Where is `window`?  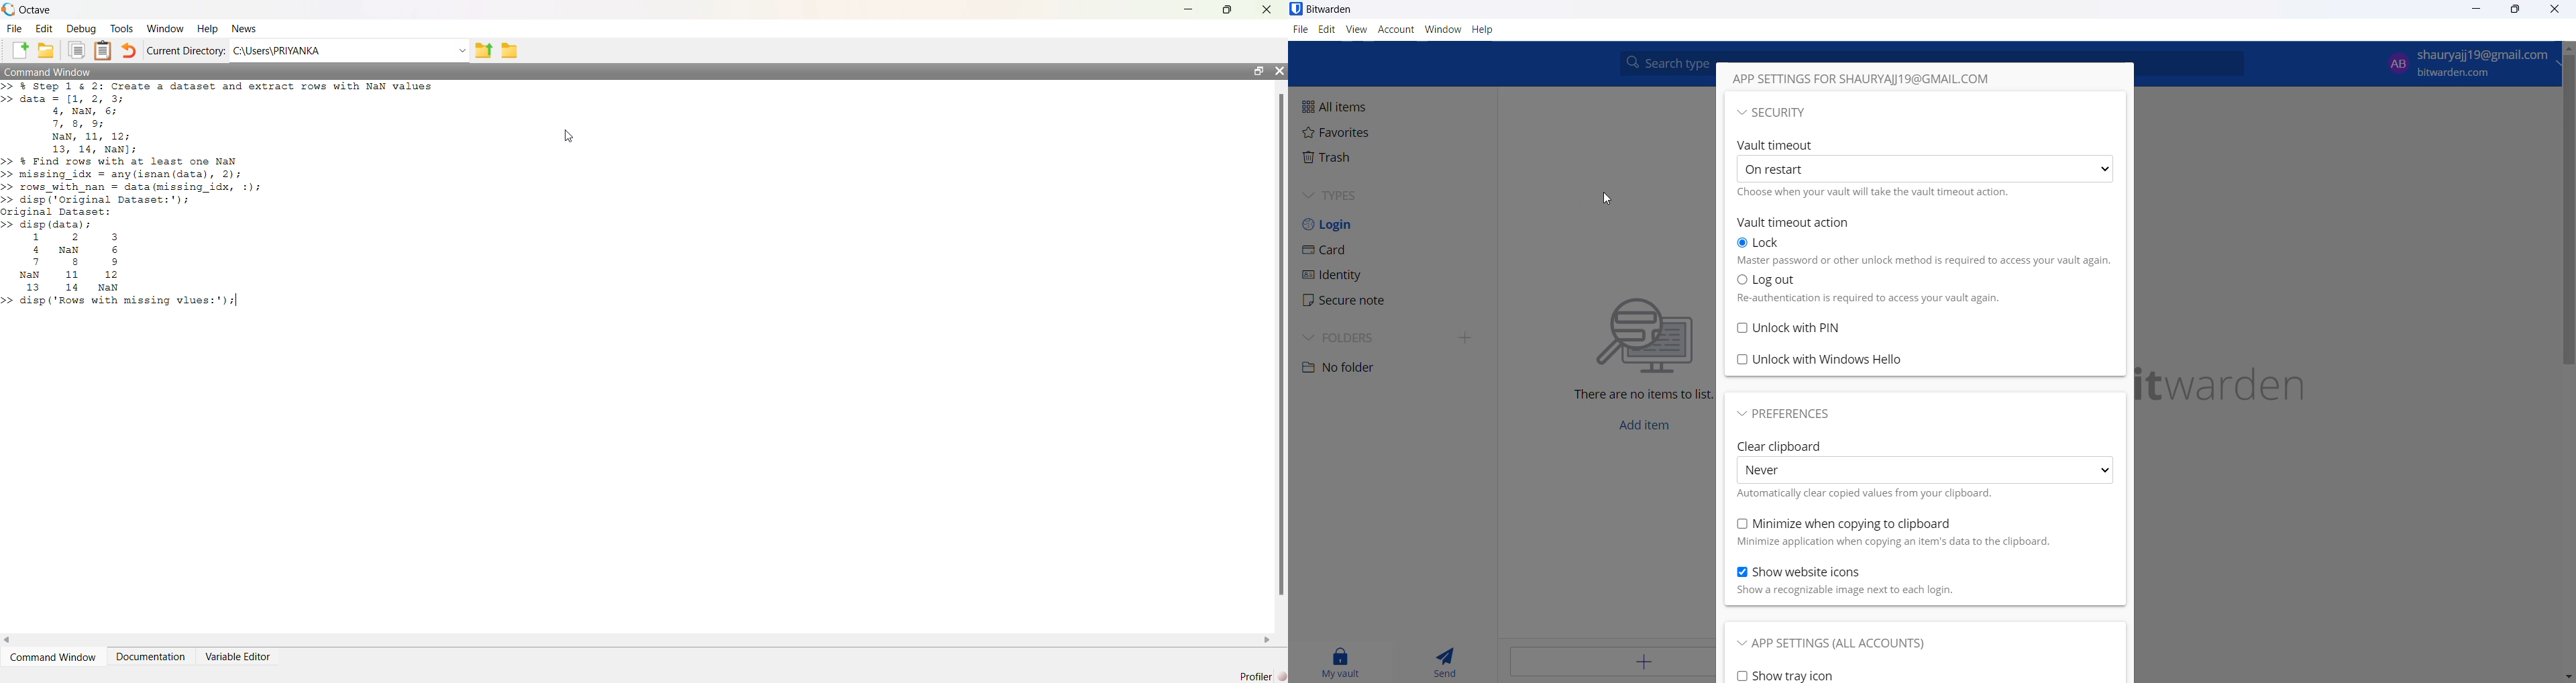 window is located at coordinates (1440, 32).